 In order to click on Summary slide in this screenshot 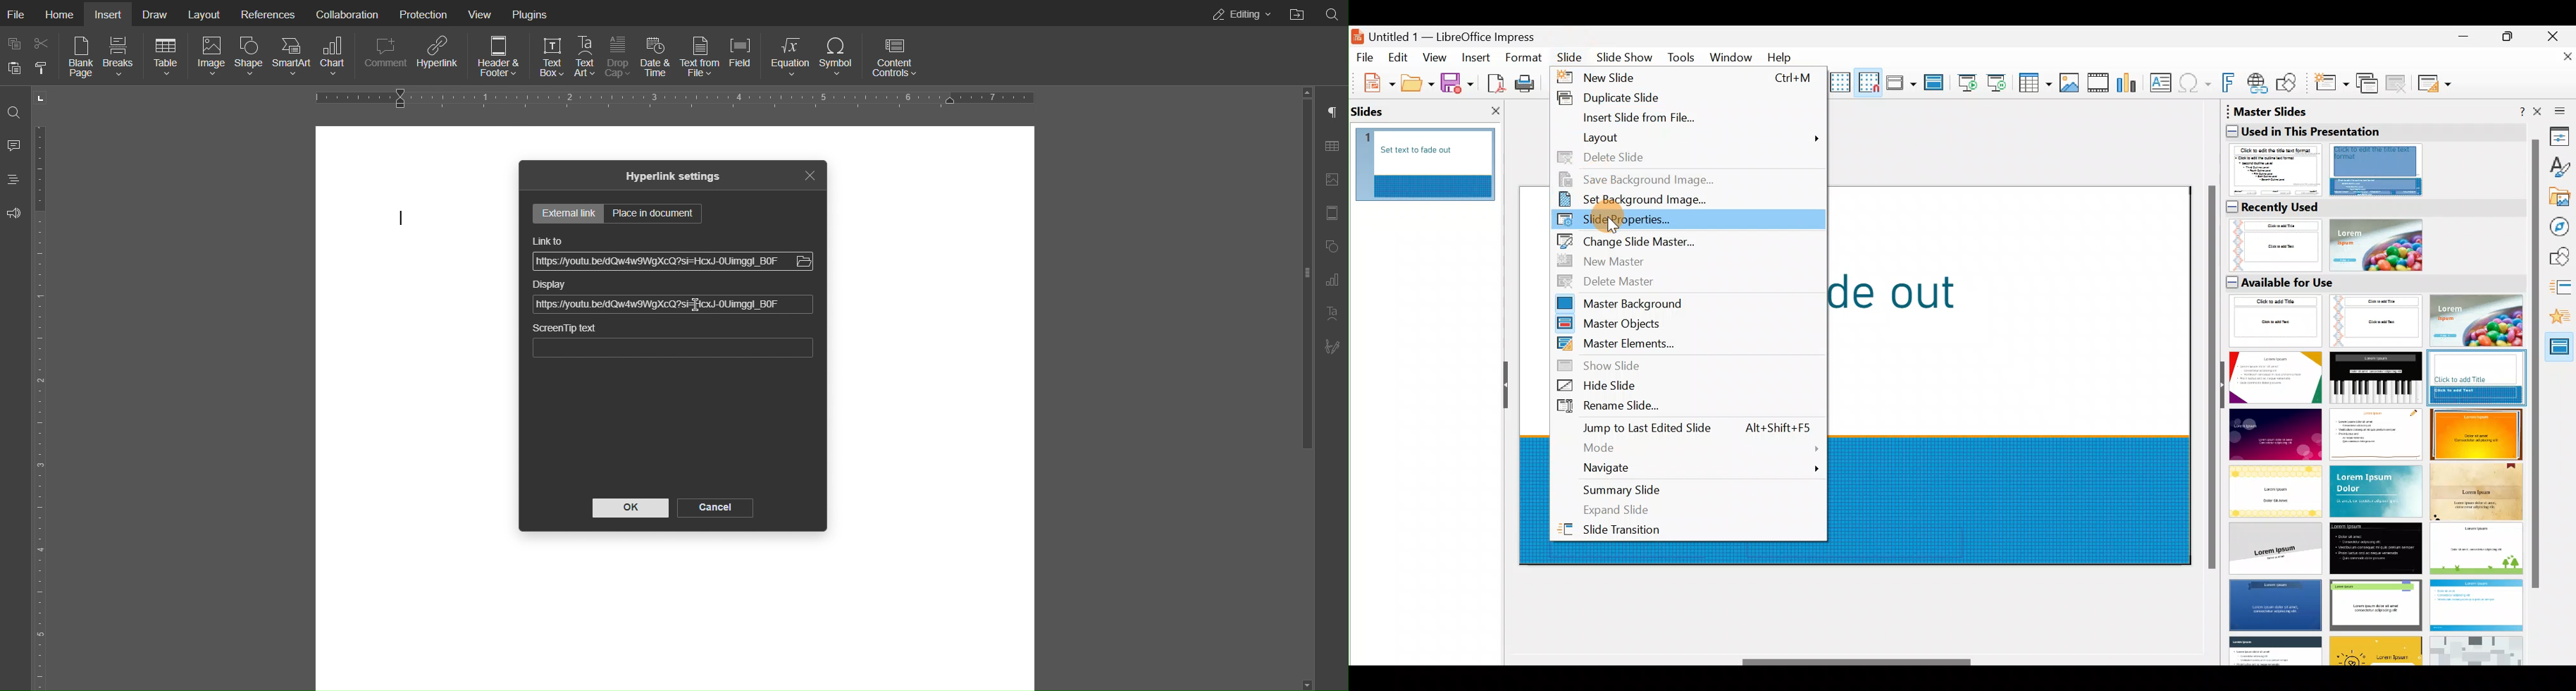, I will do `click(1687, 488)`.